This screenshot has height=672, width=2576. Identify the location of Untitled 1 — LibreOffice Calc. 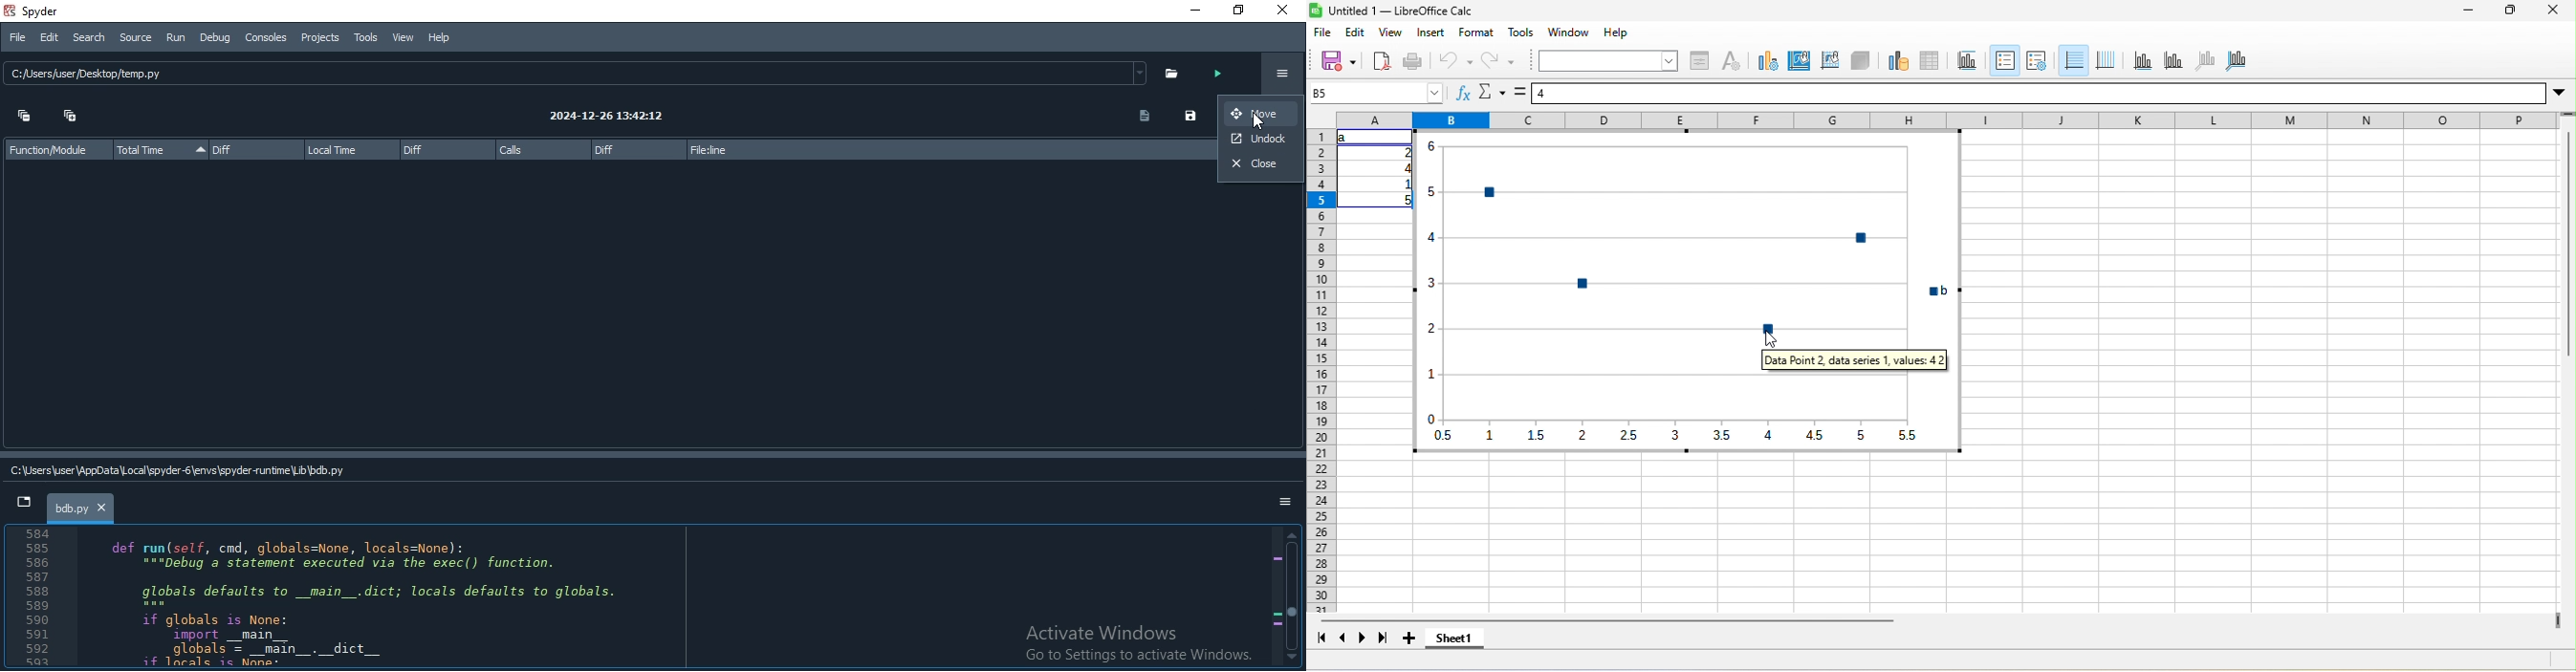
(1401, 10).